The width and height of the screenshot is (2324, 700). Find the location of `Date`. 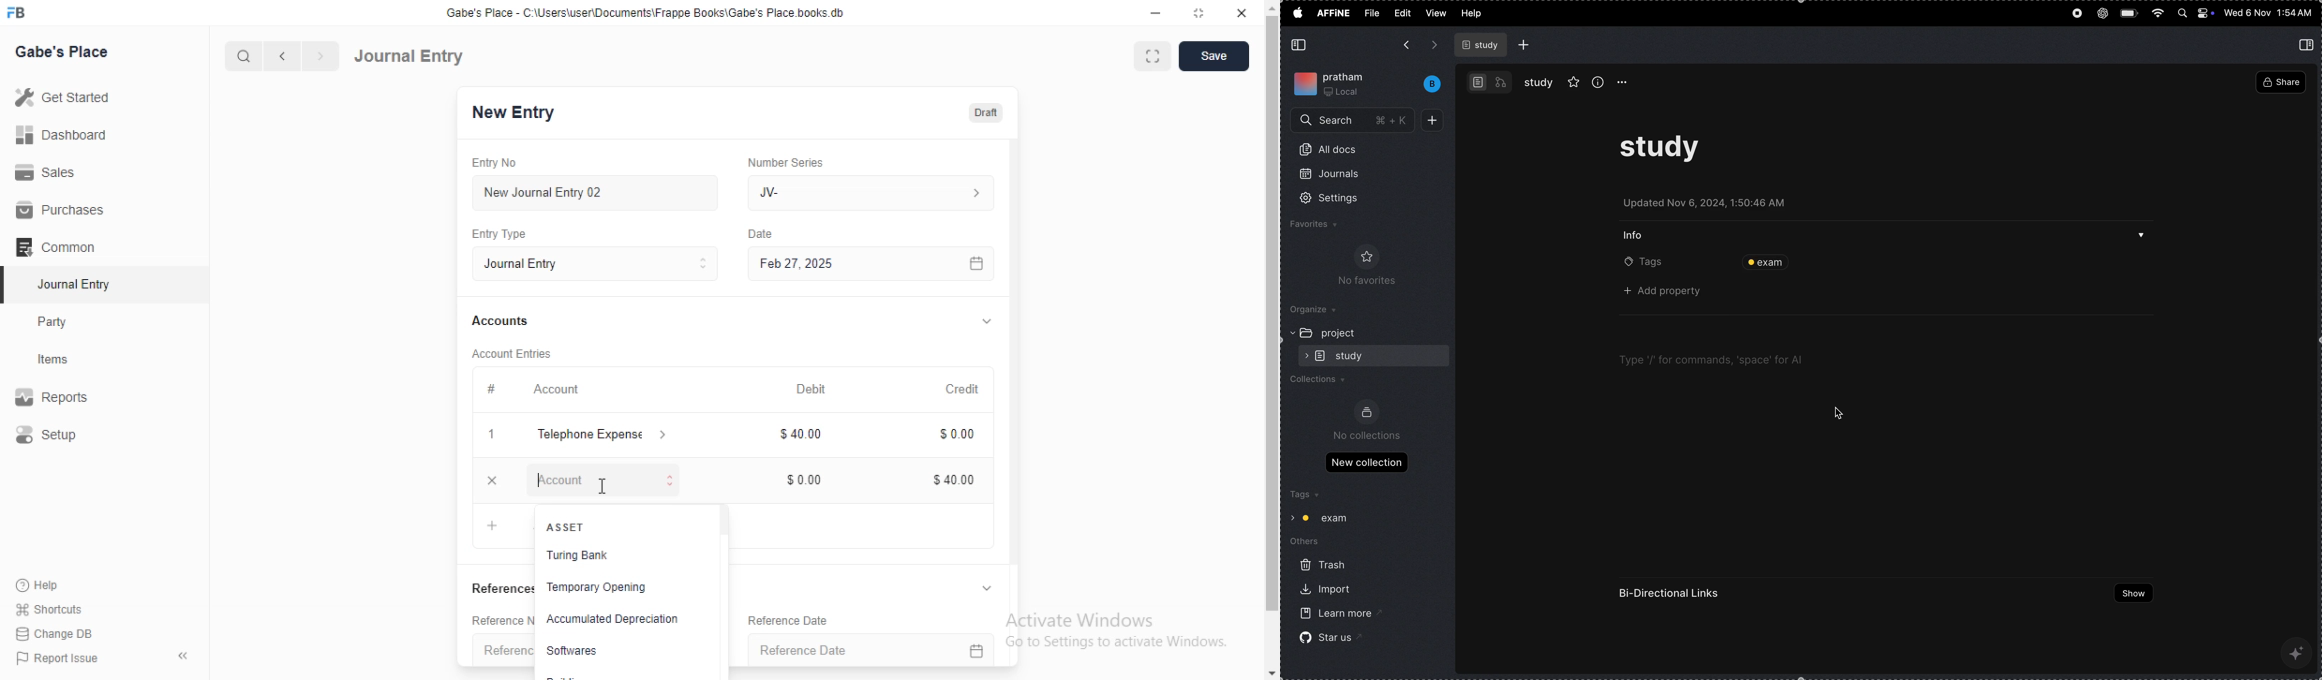

Date is located at coordinates (772, 232).